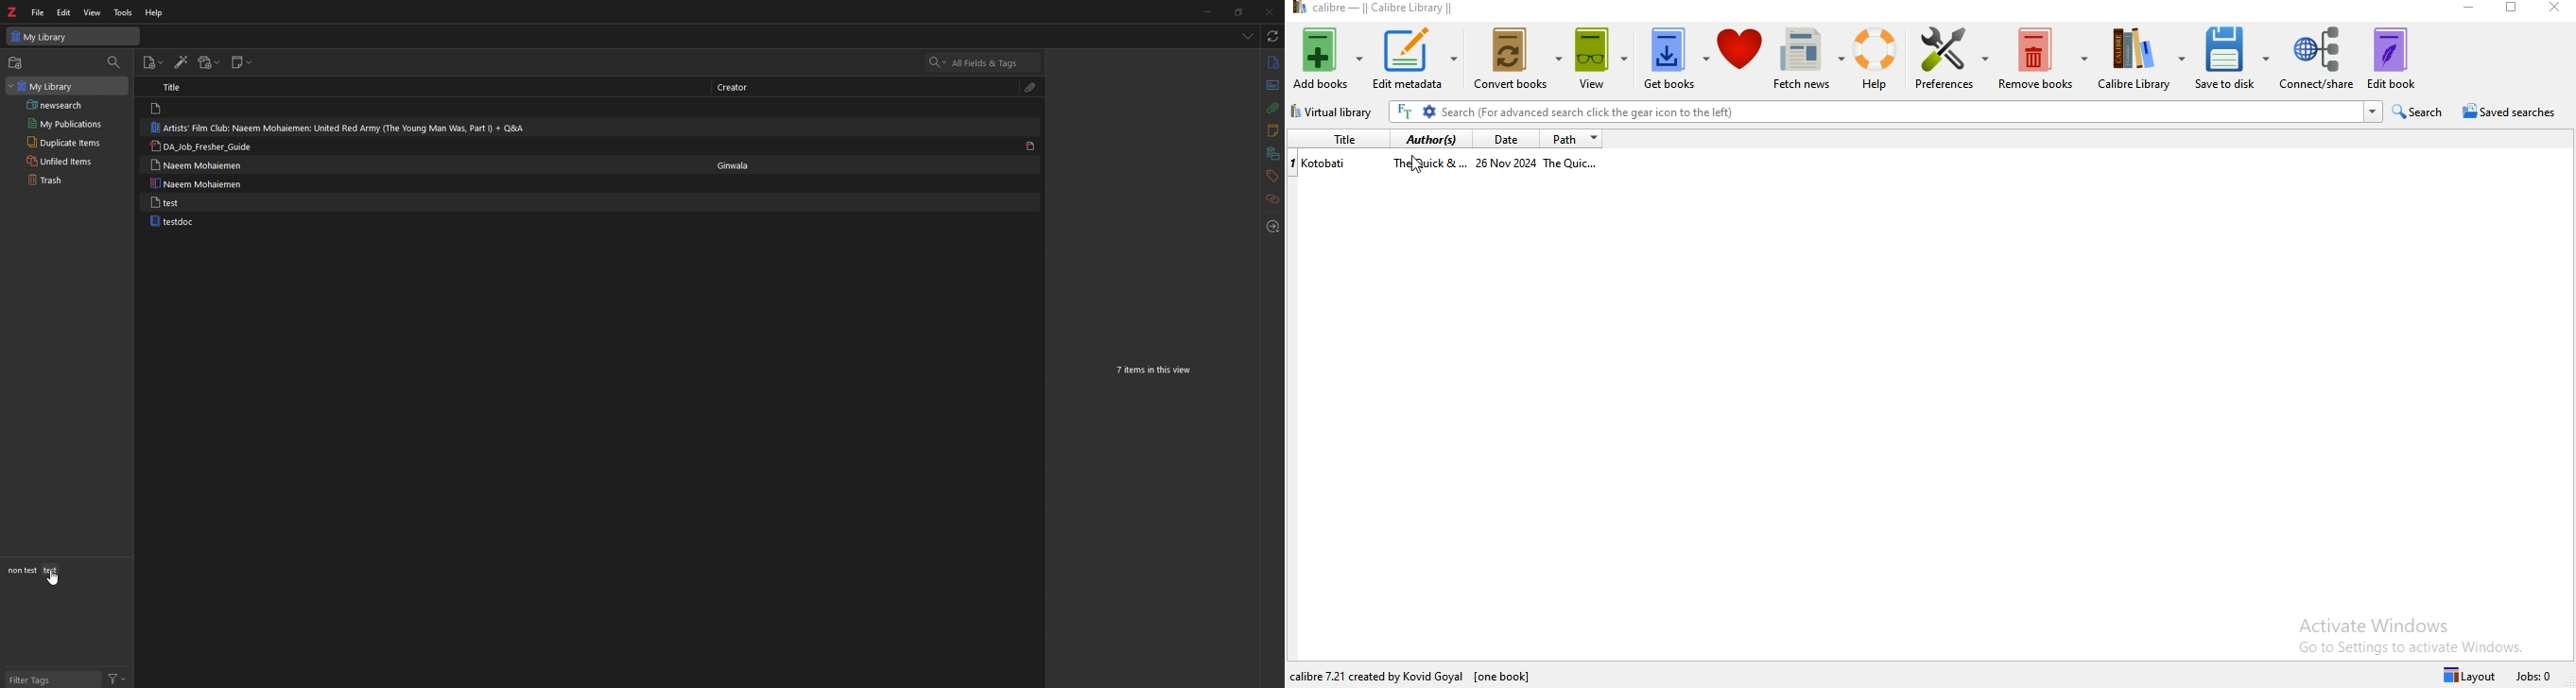 This screenshot has height=700, width=2576. Describe the element at coordinates (1029, 147) in the screenshot. I see `pdf` at that location.